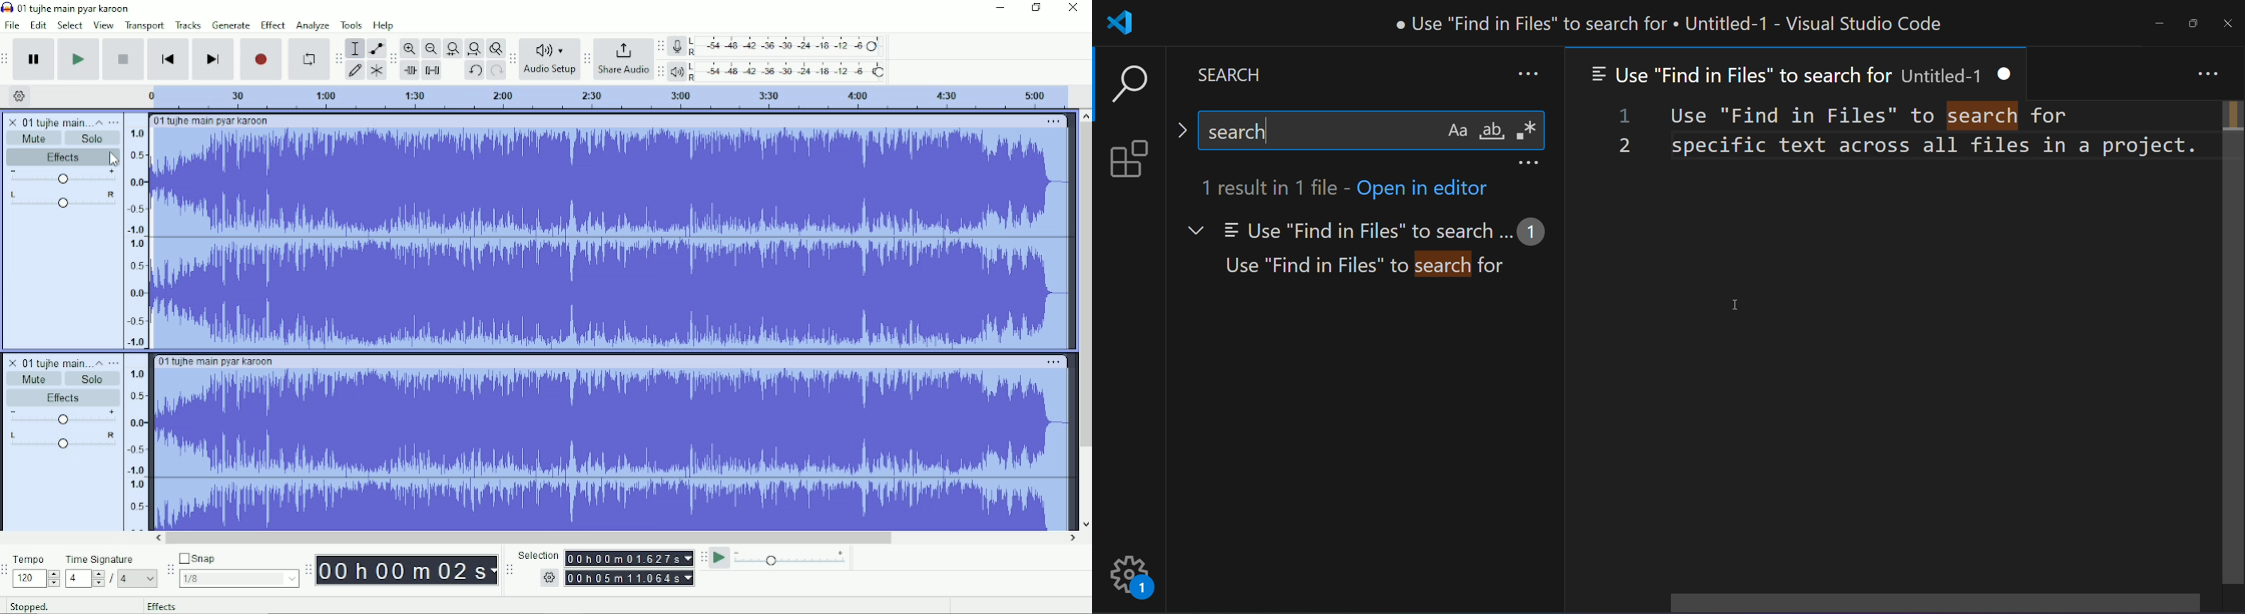 The height and width of the screenshot is (616, 2268). Describe the element at coordinates (547, 578) in the screenshot. I see `` at that location.